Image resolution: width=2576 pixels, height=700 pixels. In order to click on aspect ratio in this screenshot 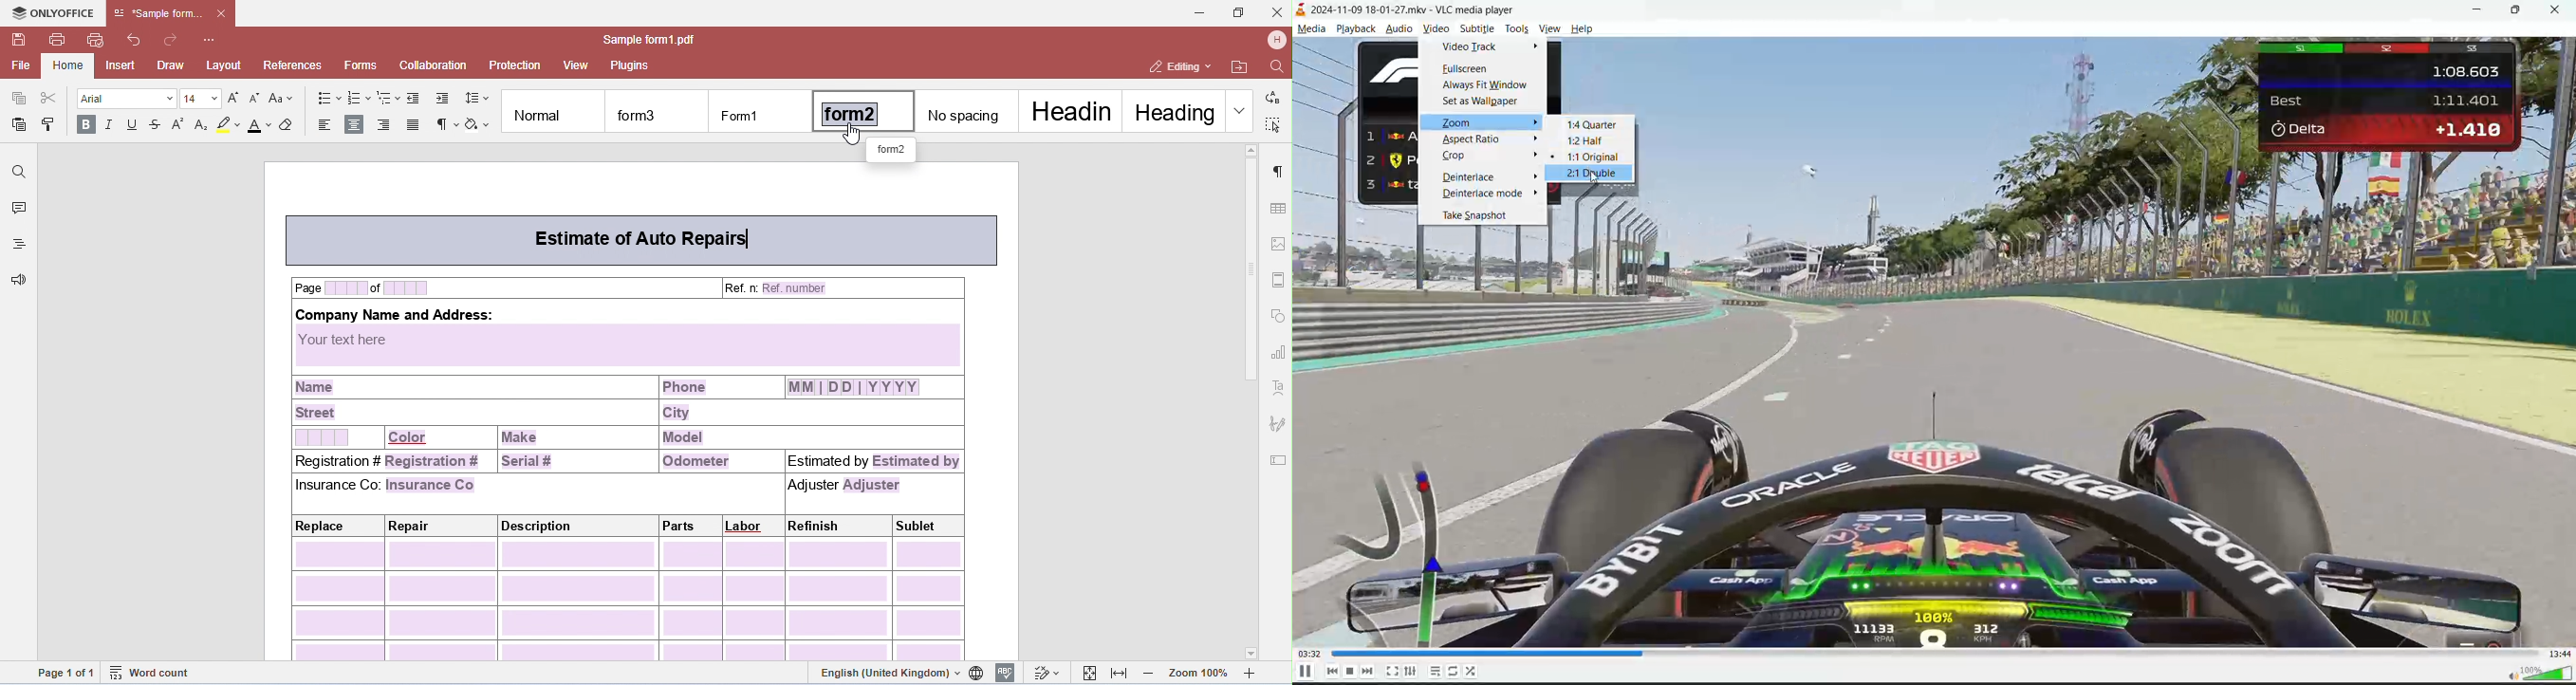, I will do `click(1484, 140)`.